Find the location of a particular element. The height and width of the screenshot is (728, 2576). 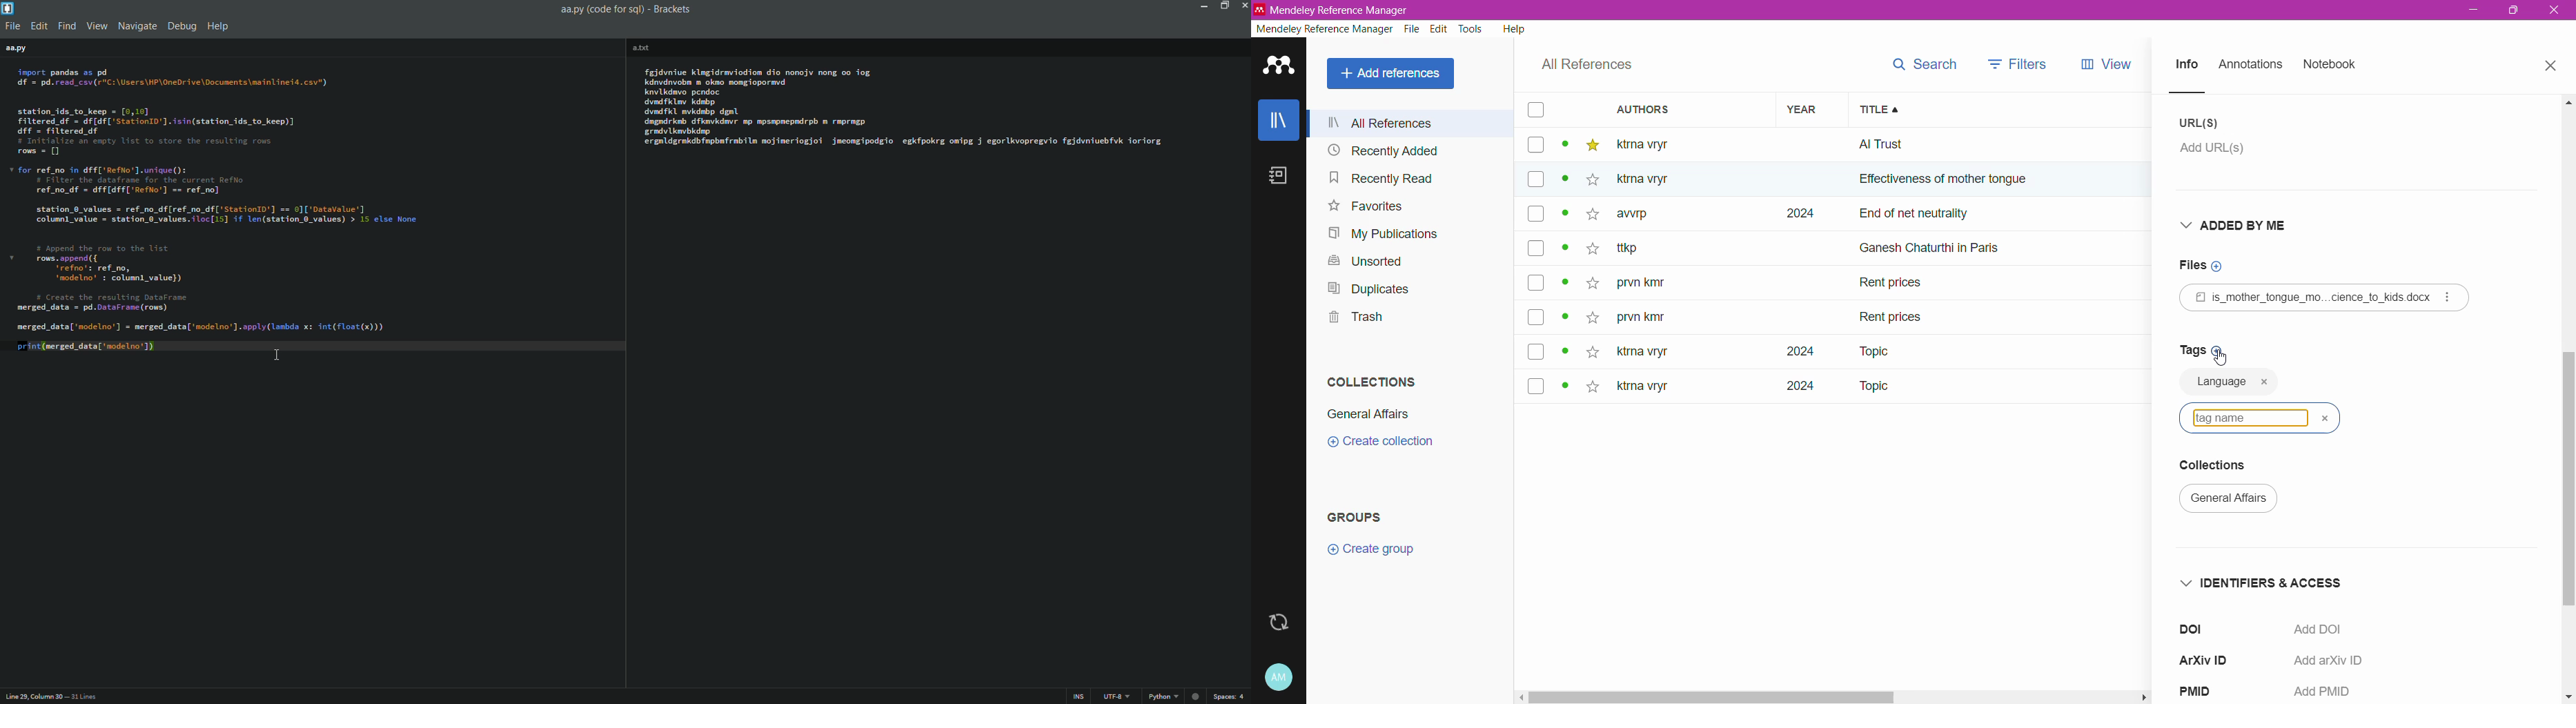

Duplicates is located at coordinates (1369, 289).